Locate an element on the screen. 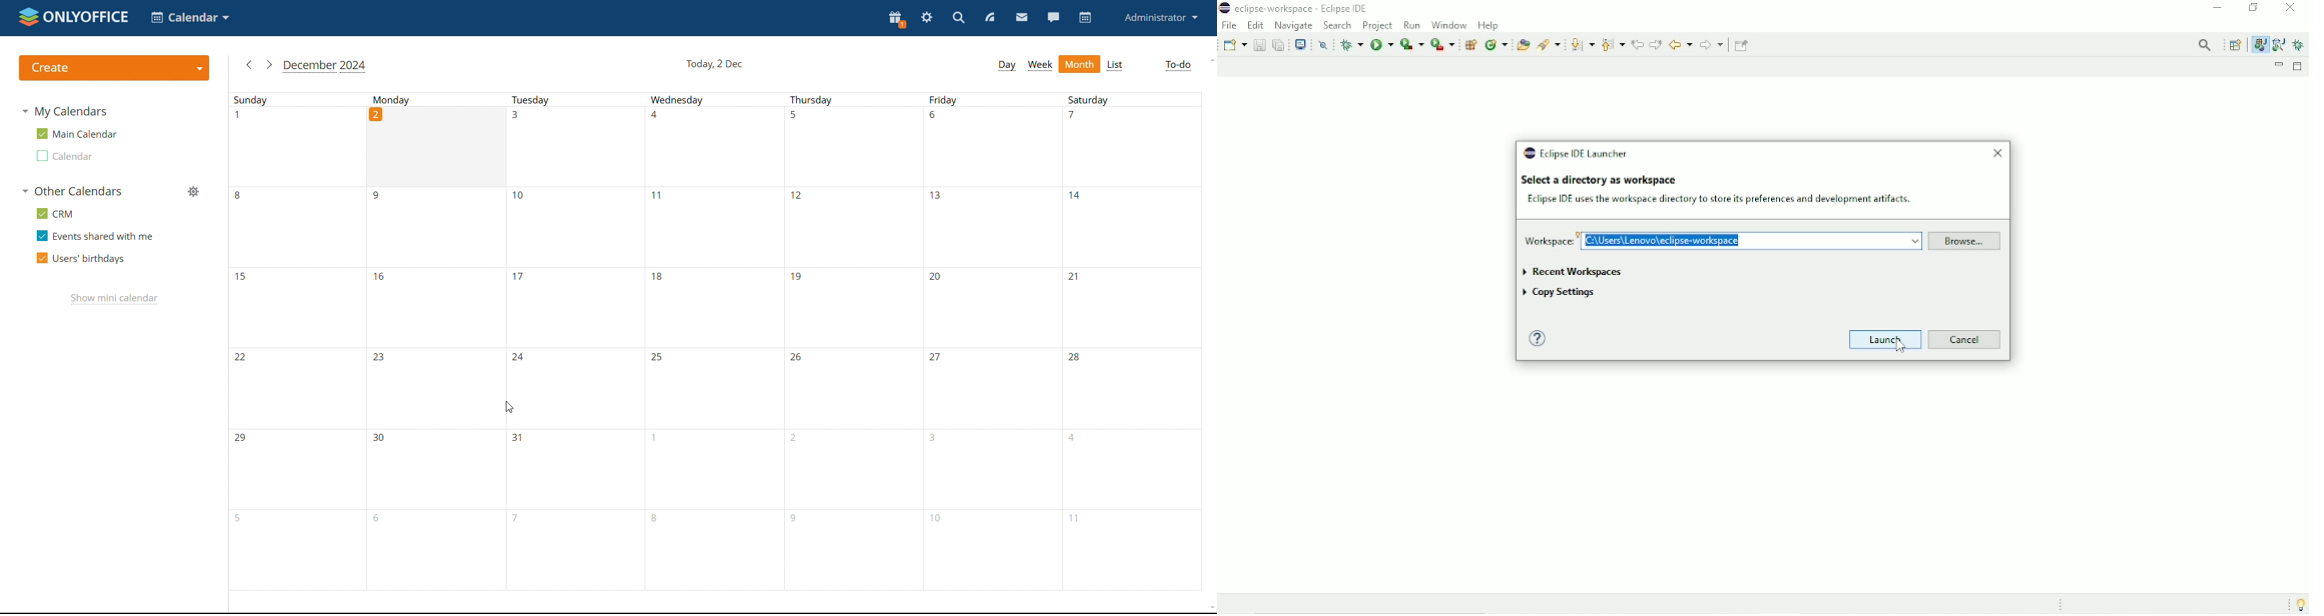 The width and height of the screenshot is (2324, 616). Maximize is located at coordinates (2300, 67).